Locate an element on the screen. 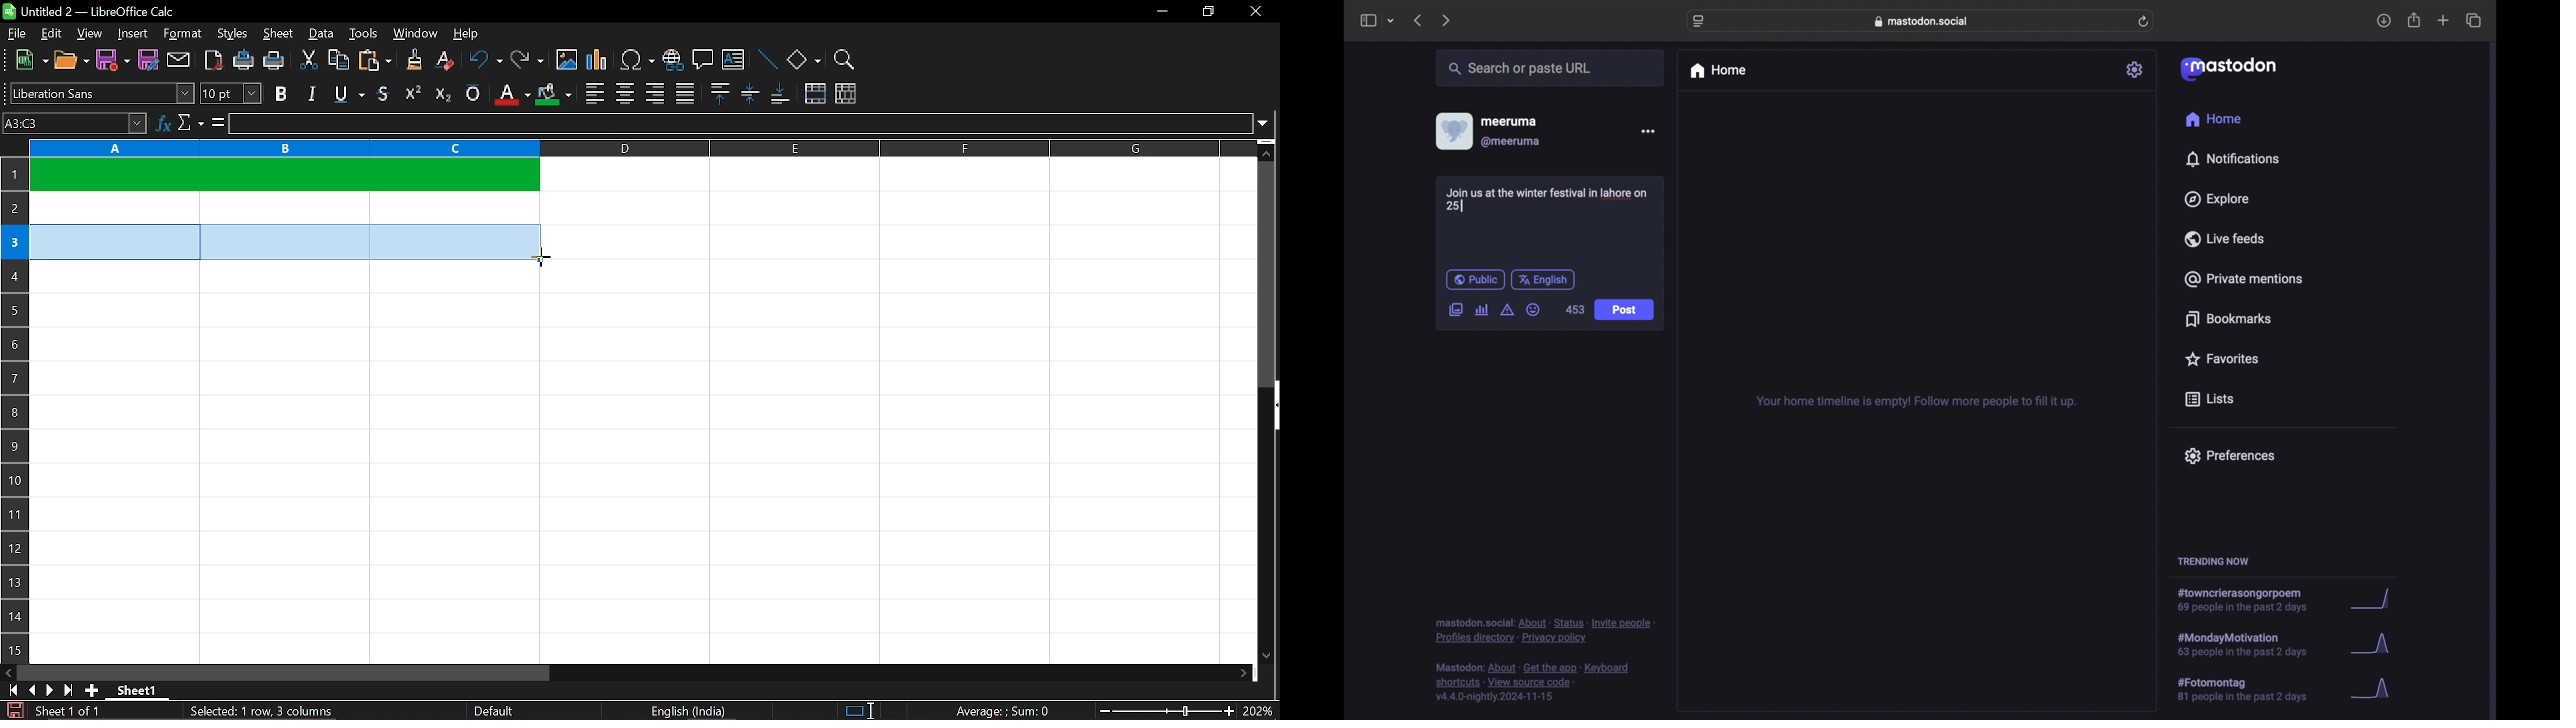 This screenshot has height=728, width=2576. supercript is located at coordinates (413, 93).